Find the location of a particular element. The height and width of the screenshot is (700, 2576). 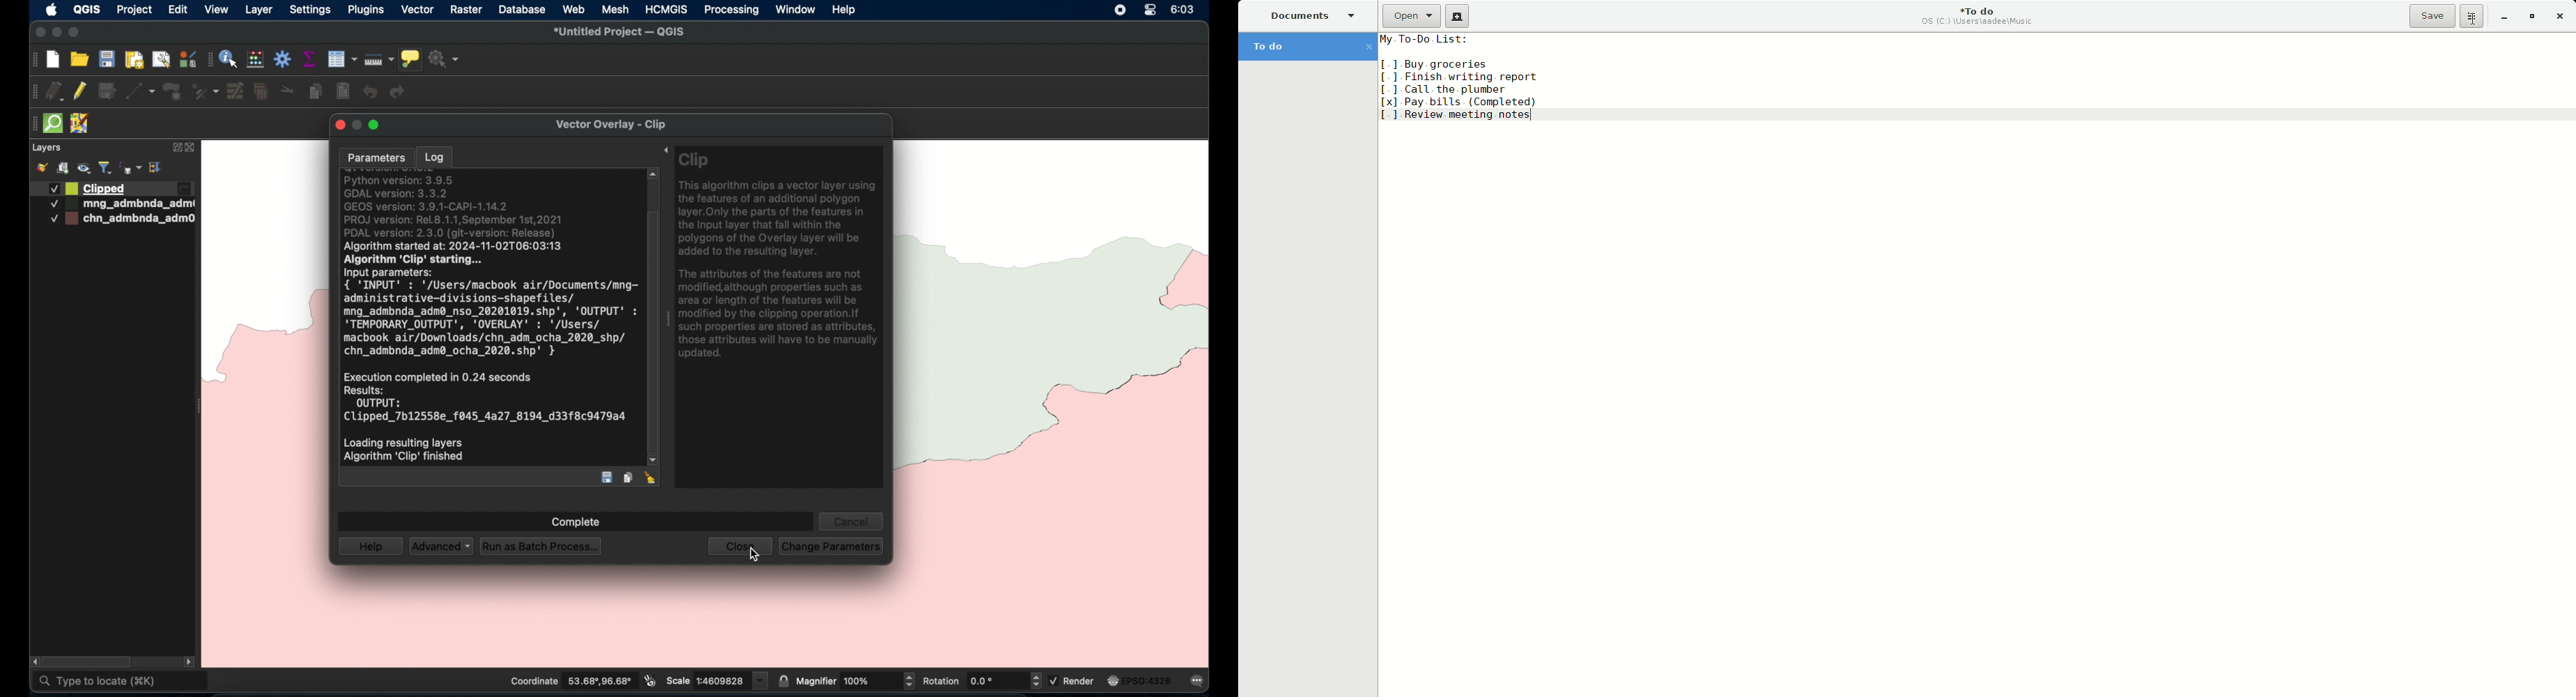

show map tips is located at coordinates (410, 59).